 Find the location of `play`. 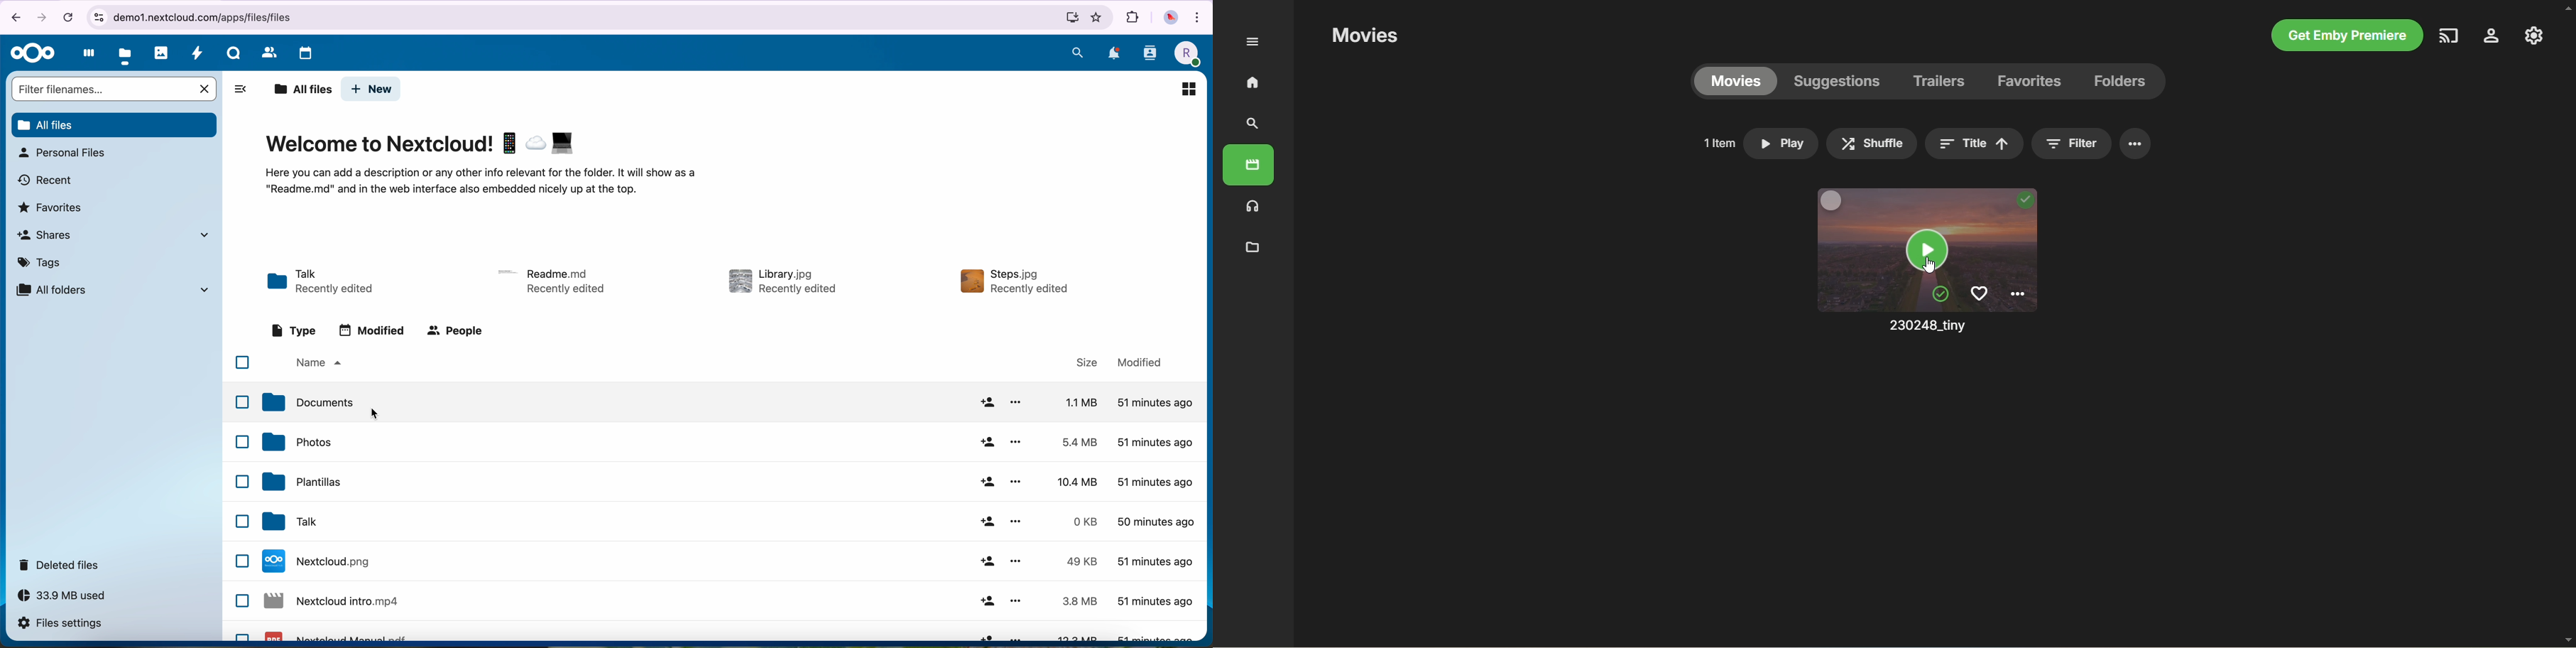

play is located at coordinates (1781, 144).